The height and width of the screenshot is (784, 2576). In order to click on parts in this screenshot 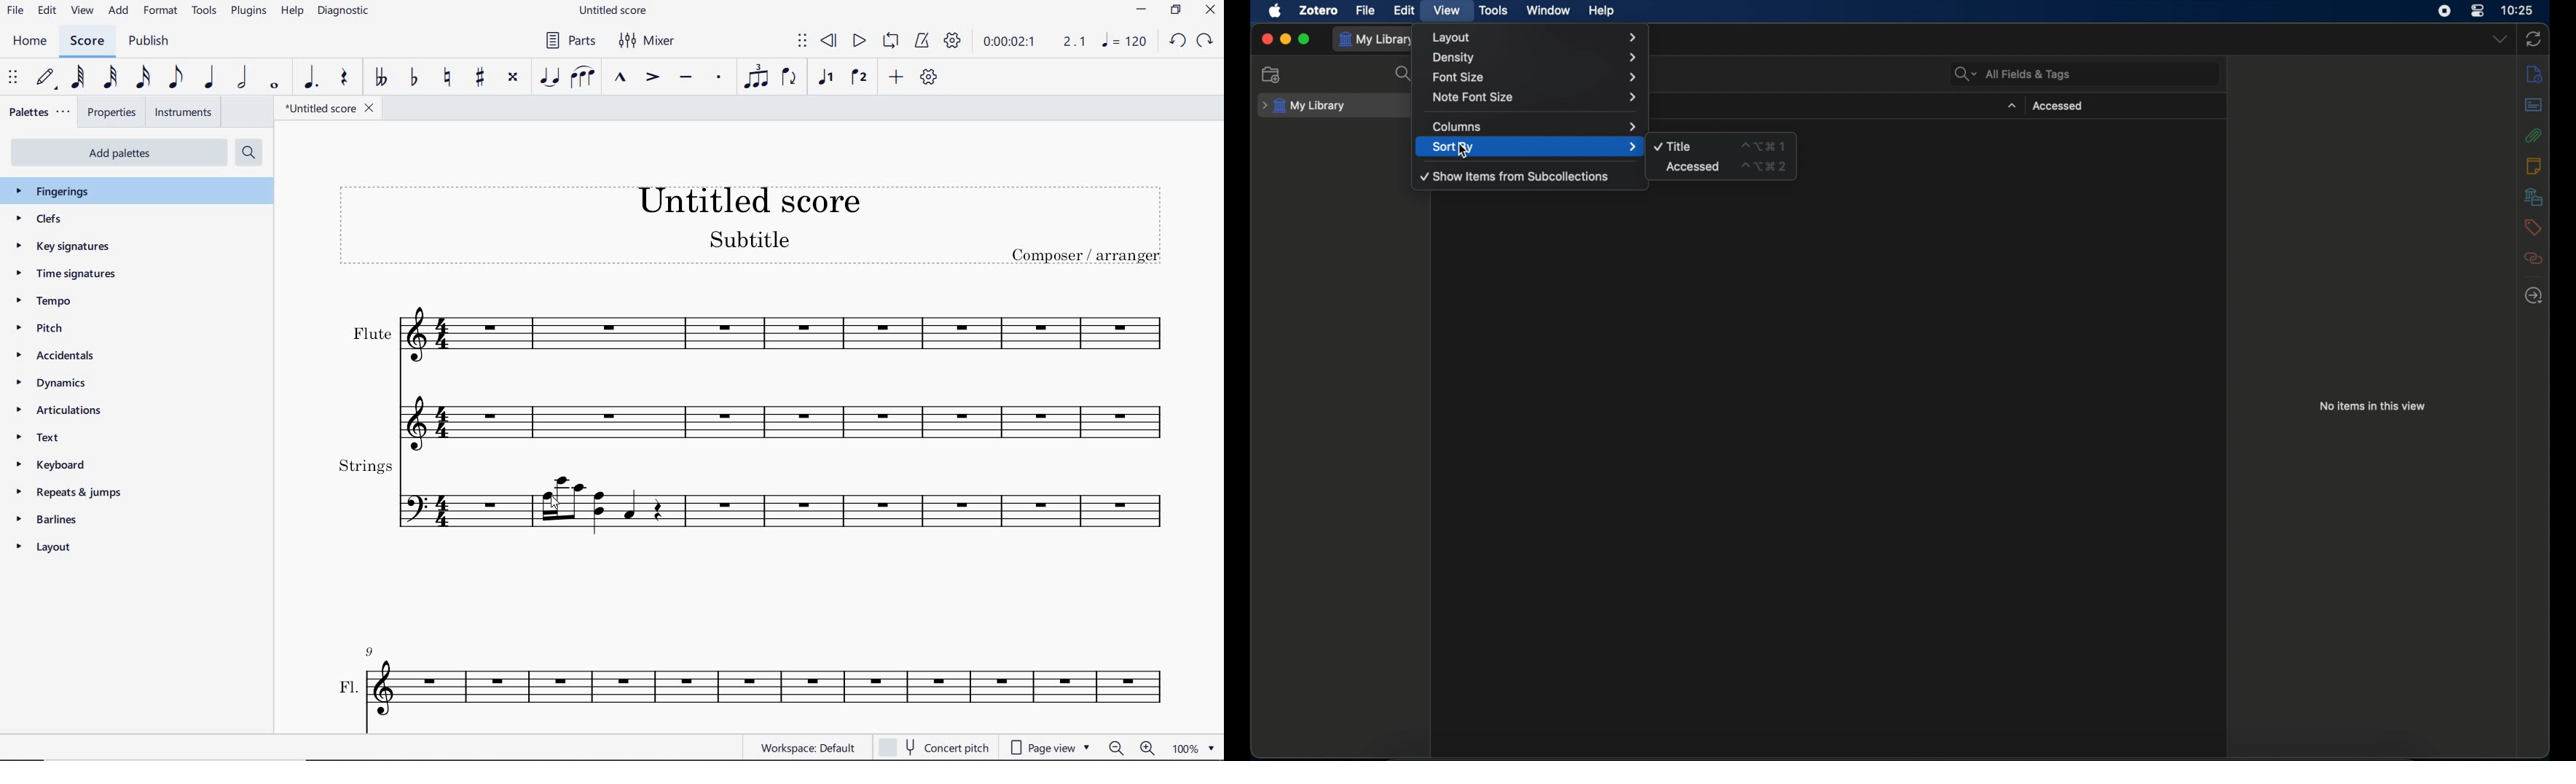, I will do `click(568, 40)`.